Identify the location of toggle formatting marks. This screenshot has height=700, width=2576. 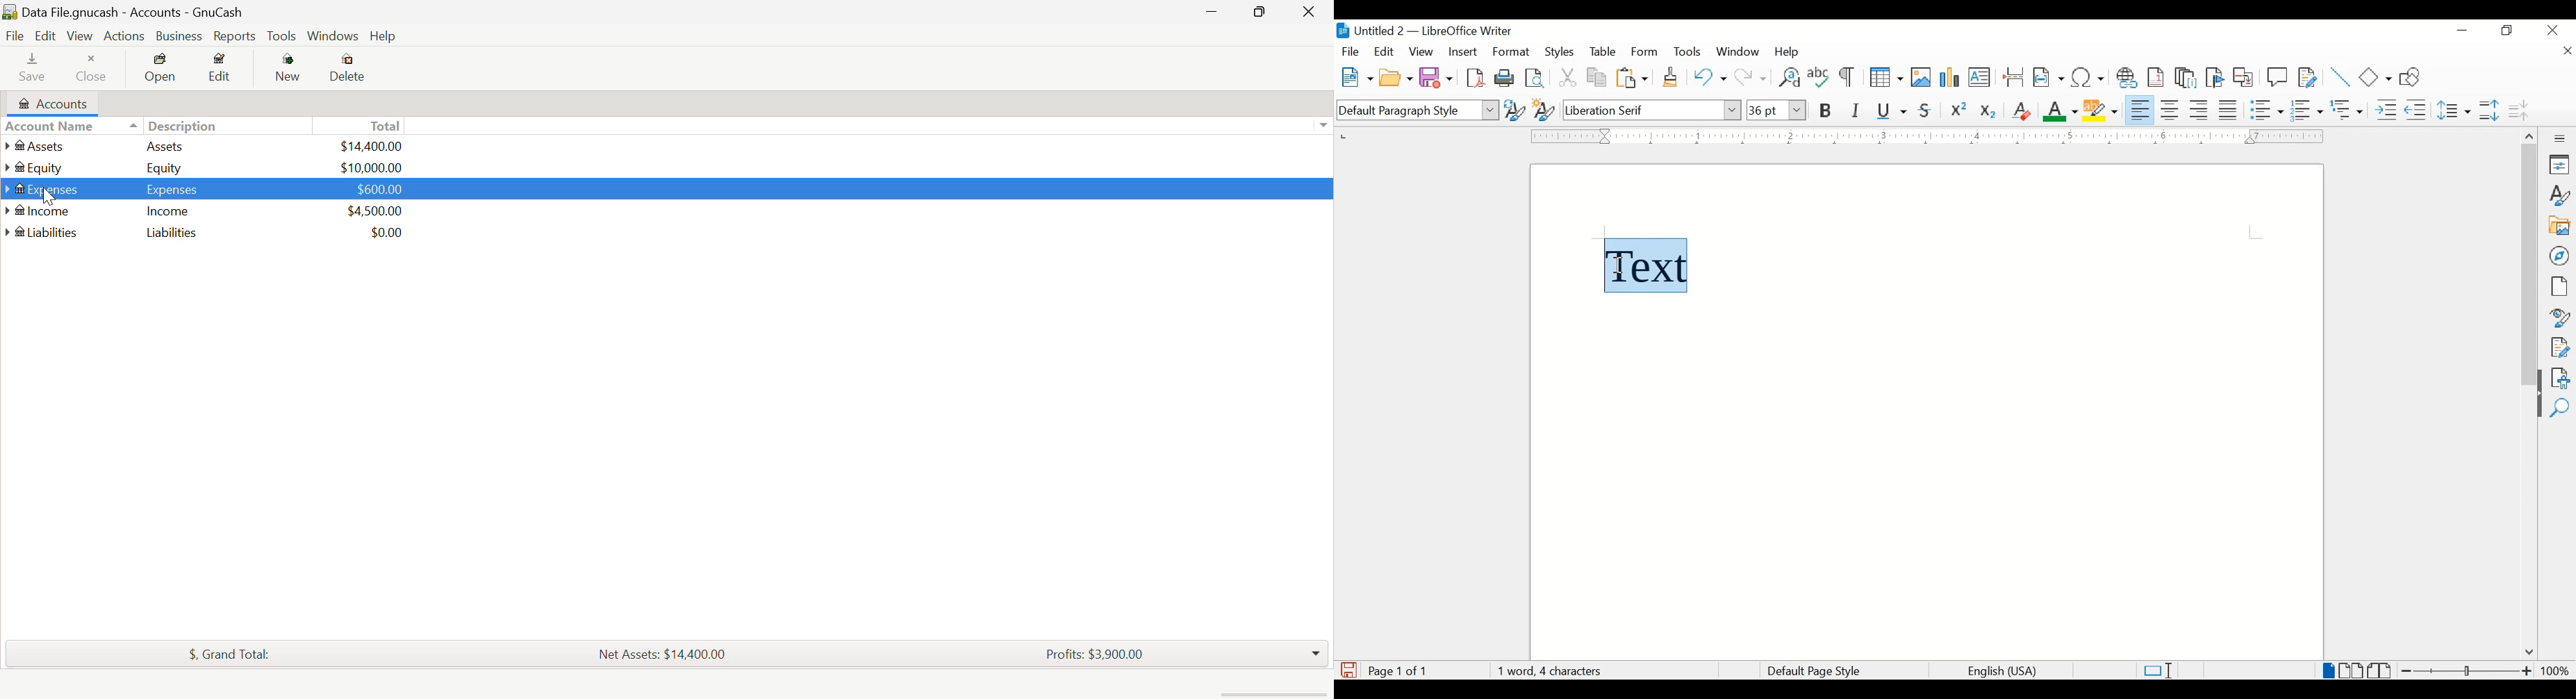
(1848, 78).